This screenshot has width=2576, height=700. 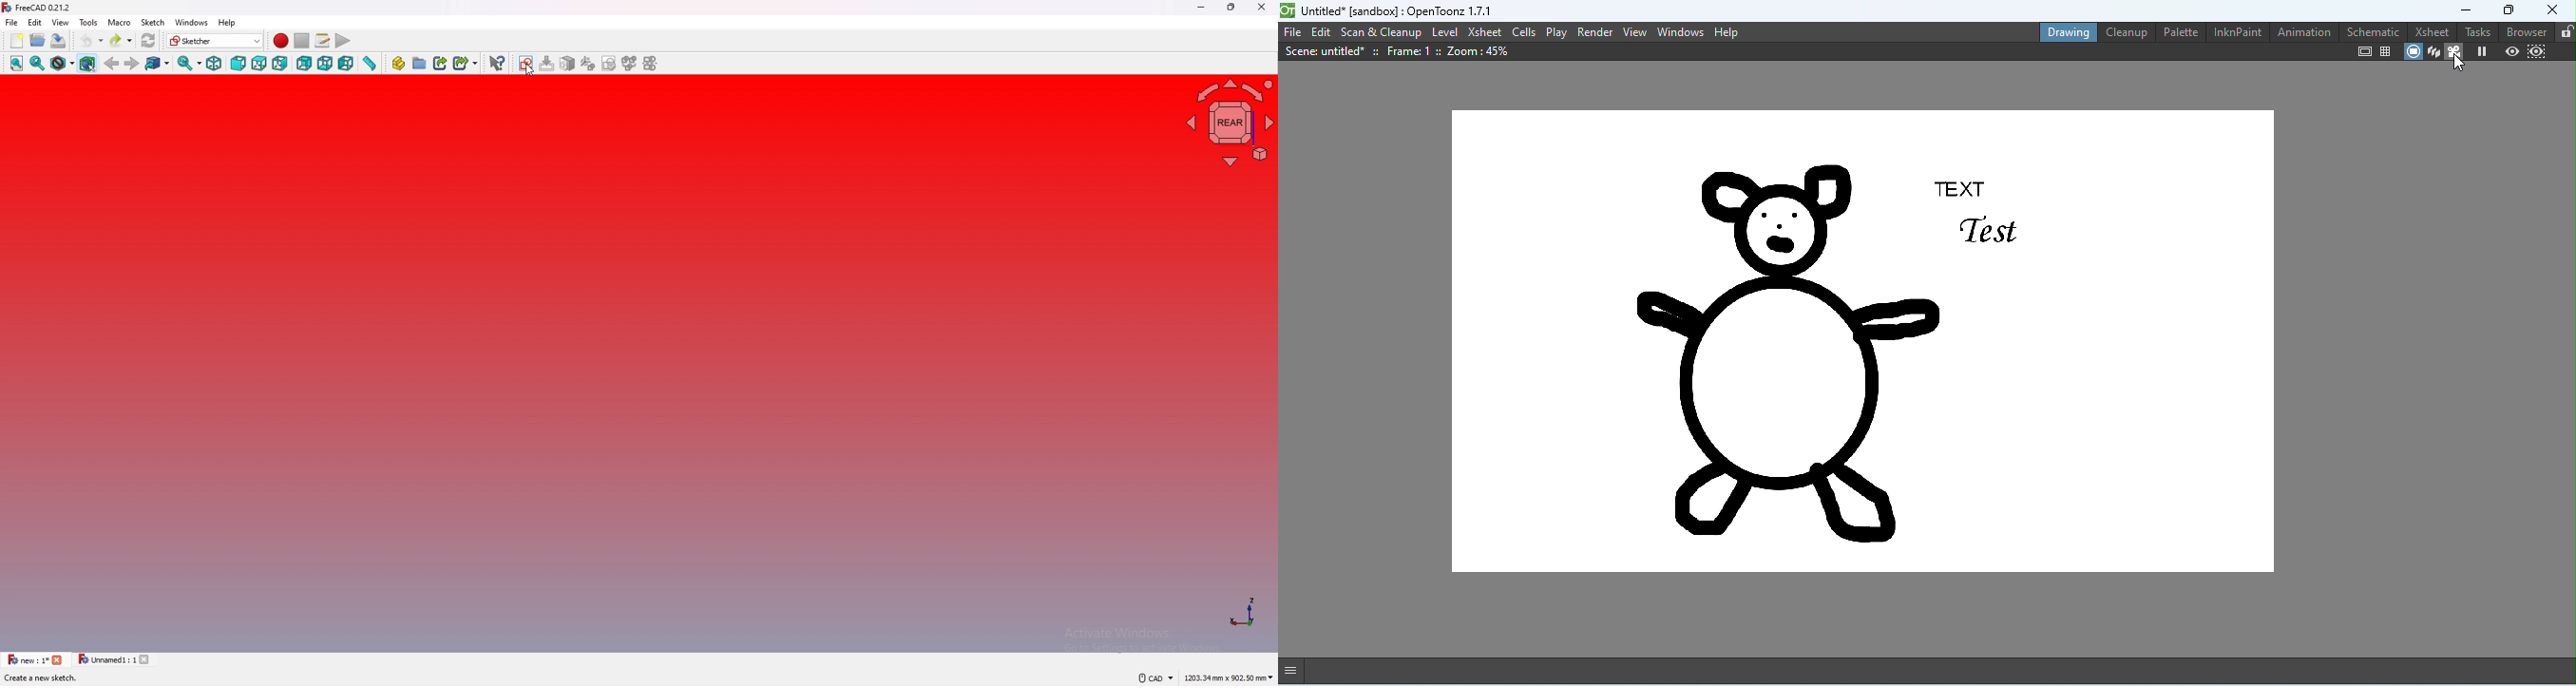 I want to click on macro, so click(x=119, y=21).